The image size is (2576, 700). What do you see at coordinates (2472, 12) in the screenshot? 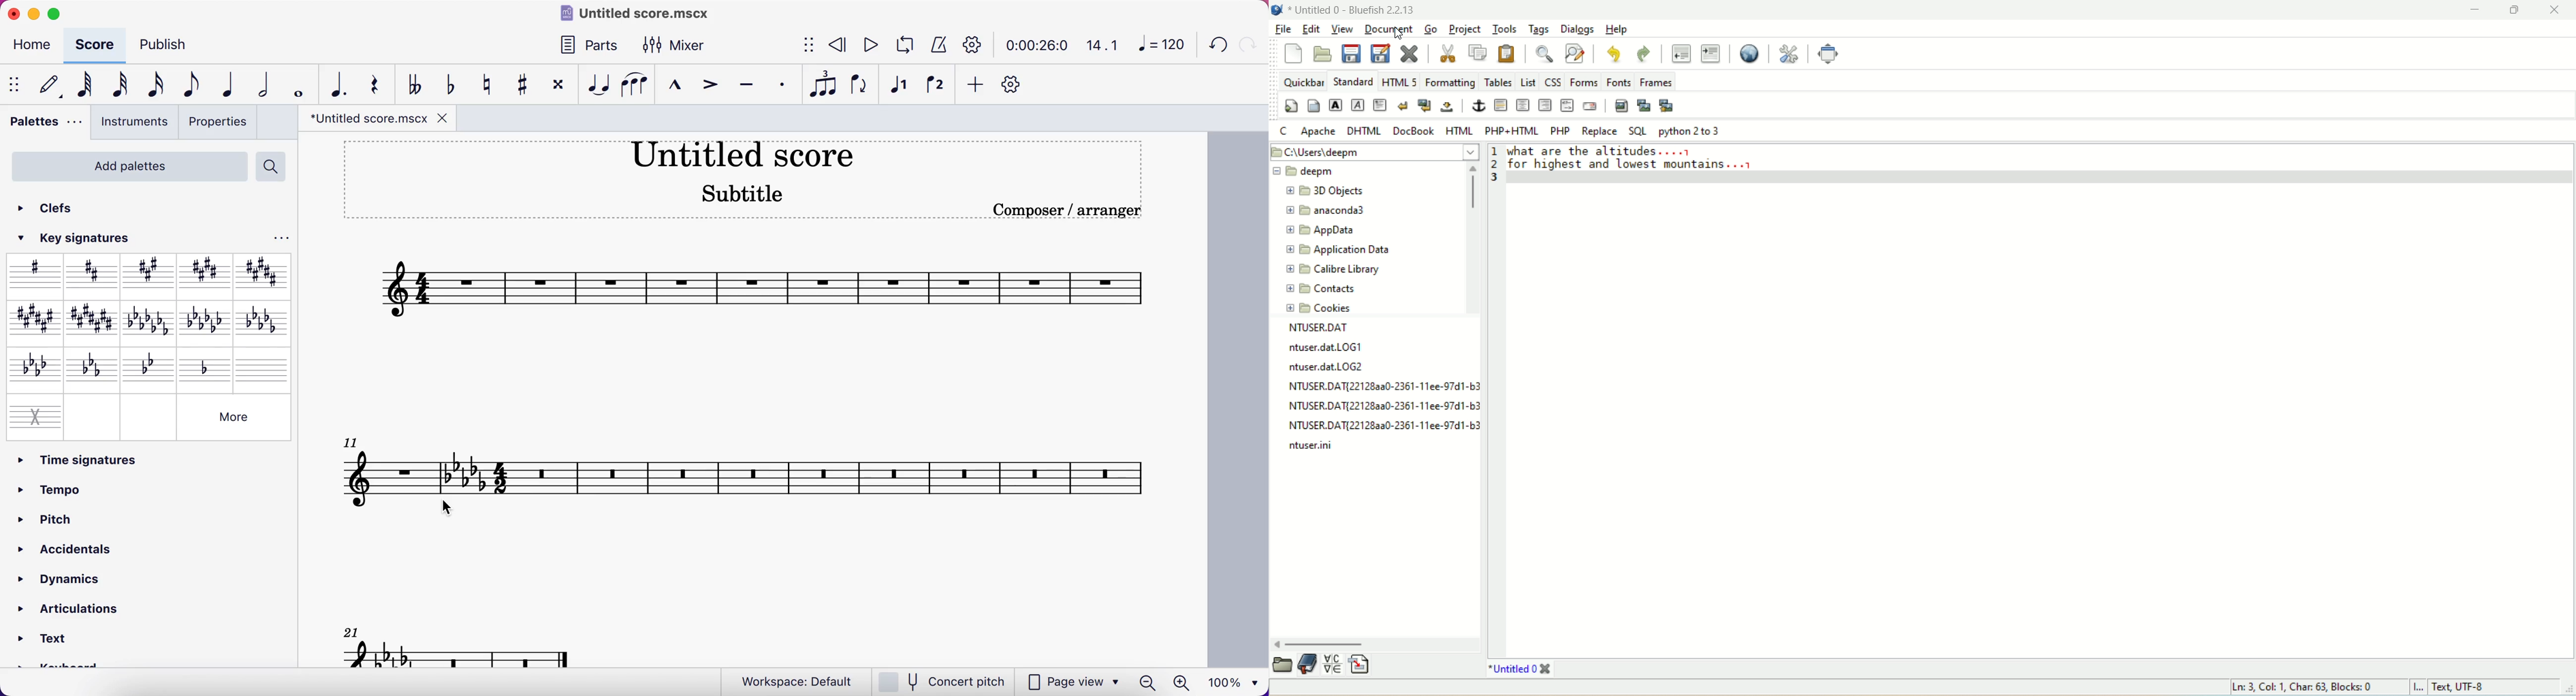
I see `minimize` at bounding box center [2472, 12].